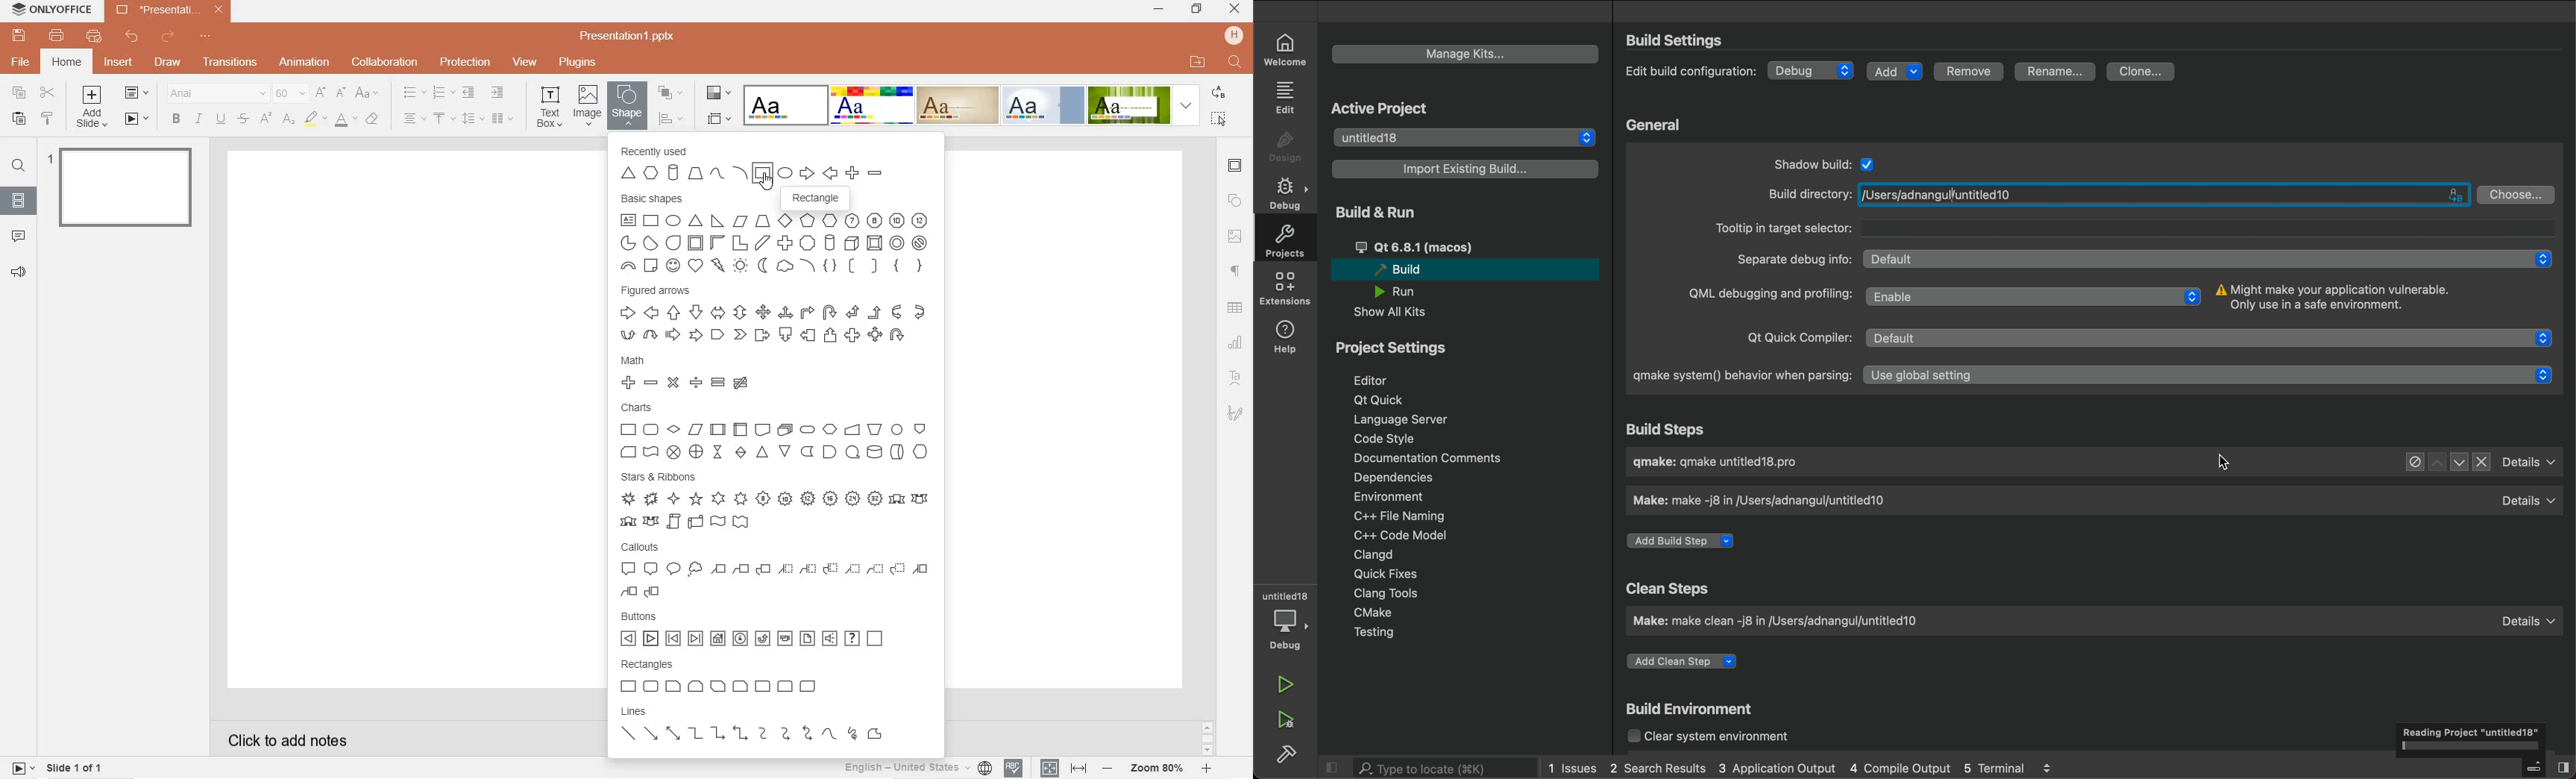 The image size is (2576, 784). I want to click on choose, so click(2518, 194).